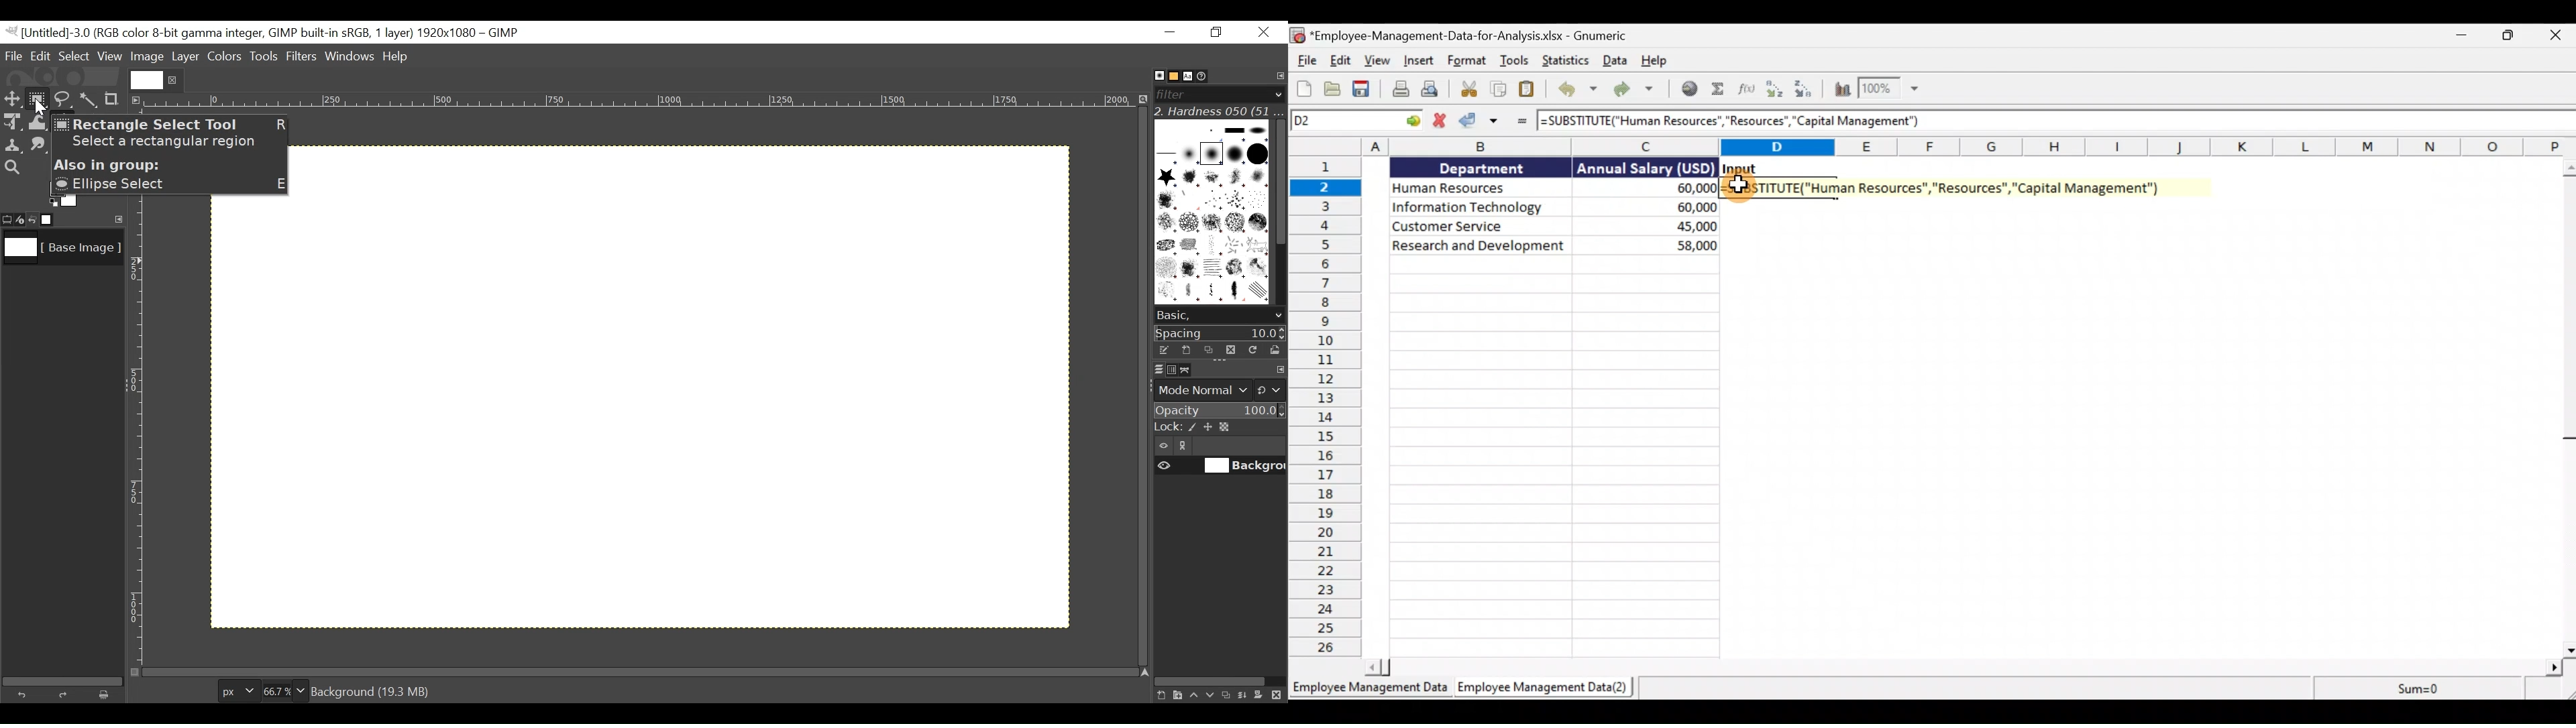 The height and width of the screenshot is (728, 2576). I want to click on Sort Descending, so click(1806, 89).